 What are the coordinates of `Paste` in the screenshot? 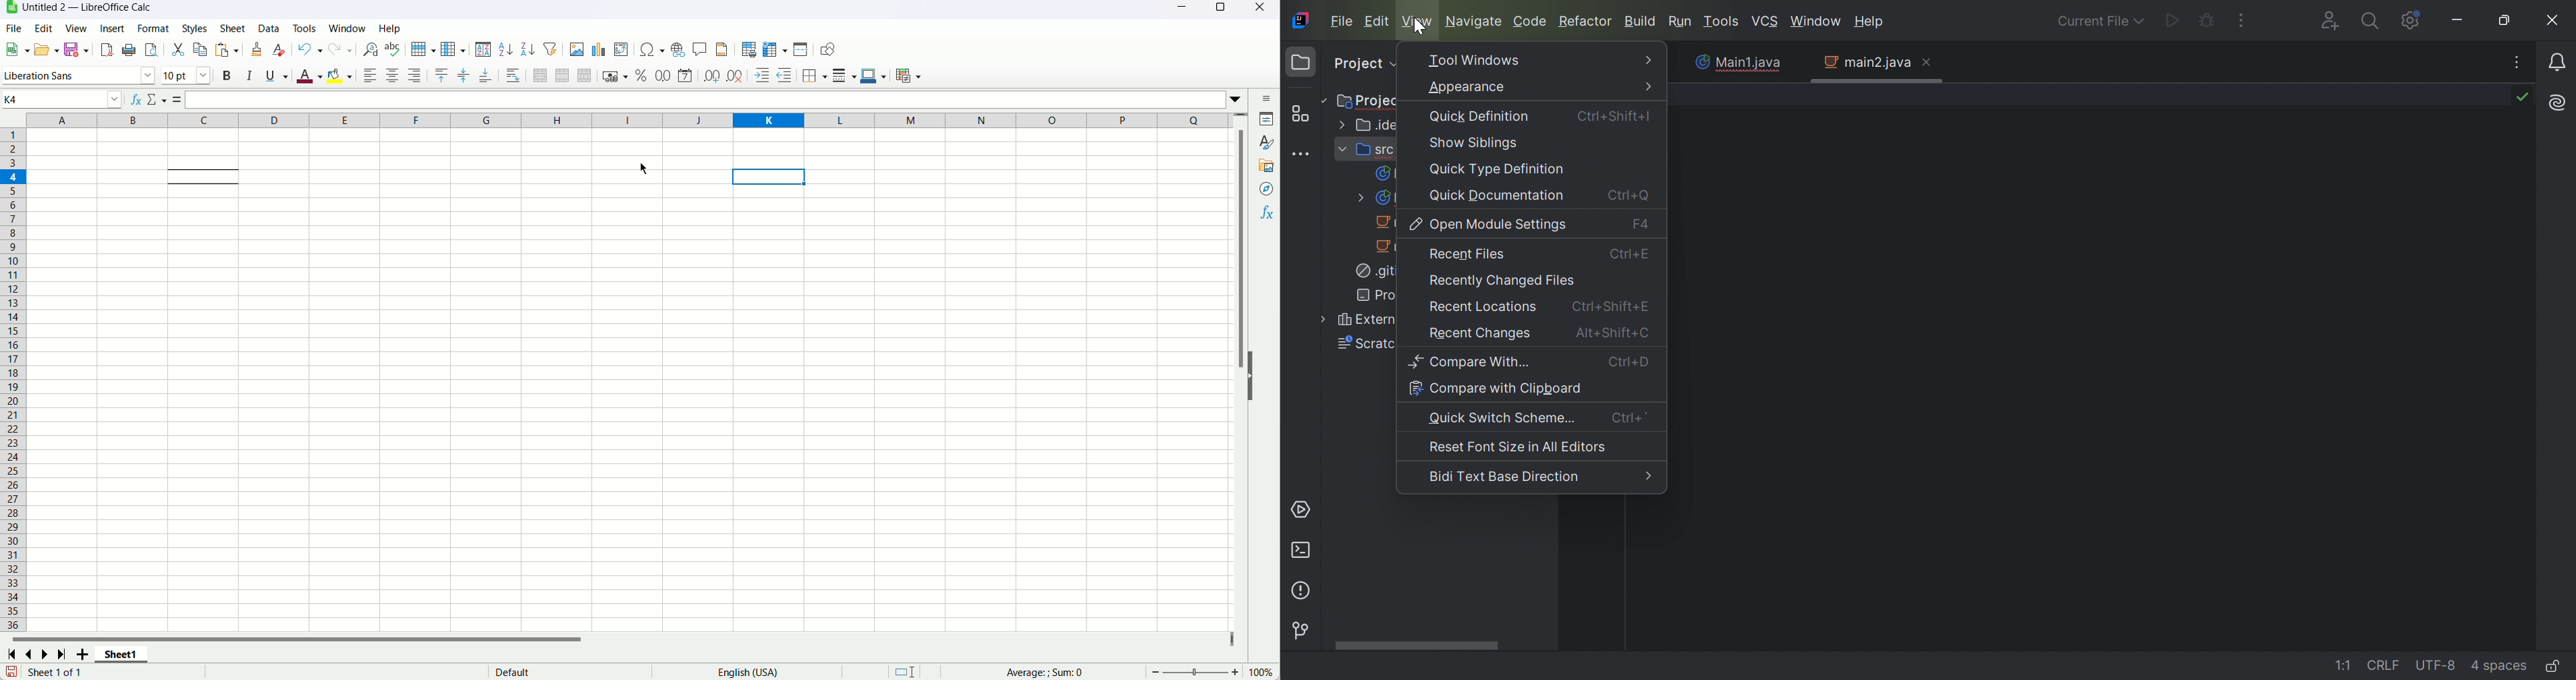 It's located at (227, 50).